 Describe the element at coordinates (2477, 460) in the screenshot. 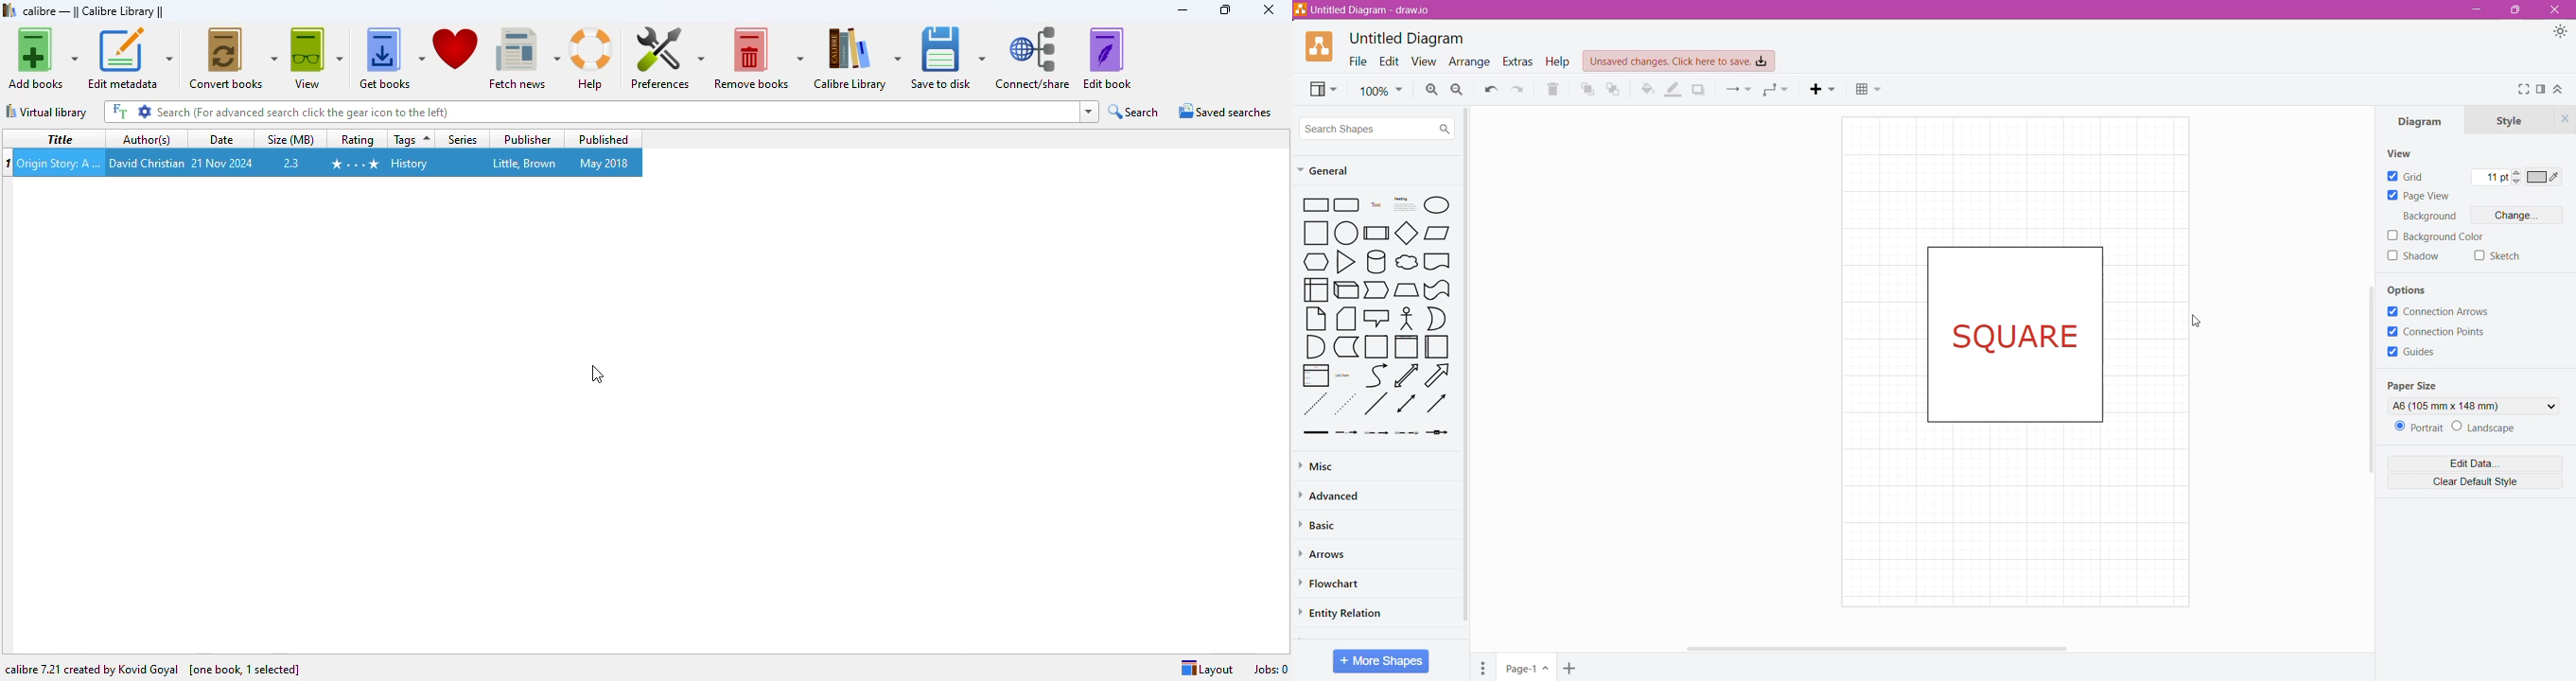

I see `Edit Data` at that location.